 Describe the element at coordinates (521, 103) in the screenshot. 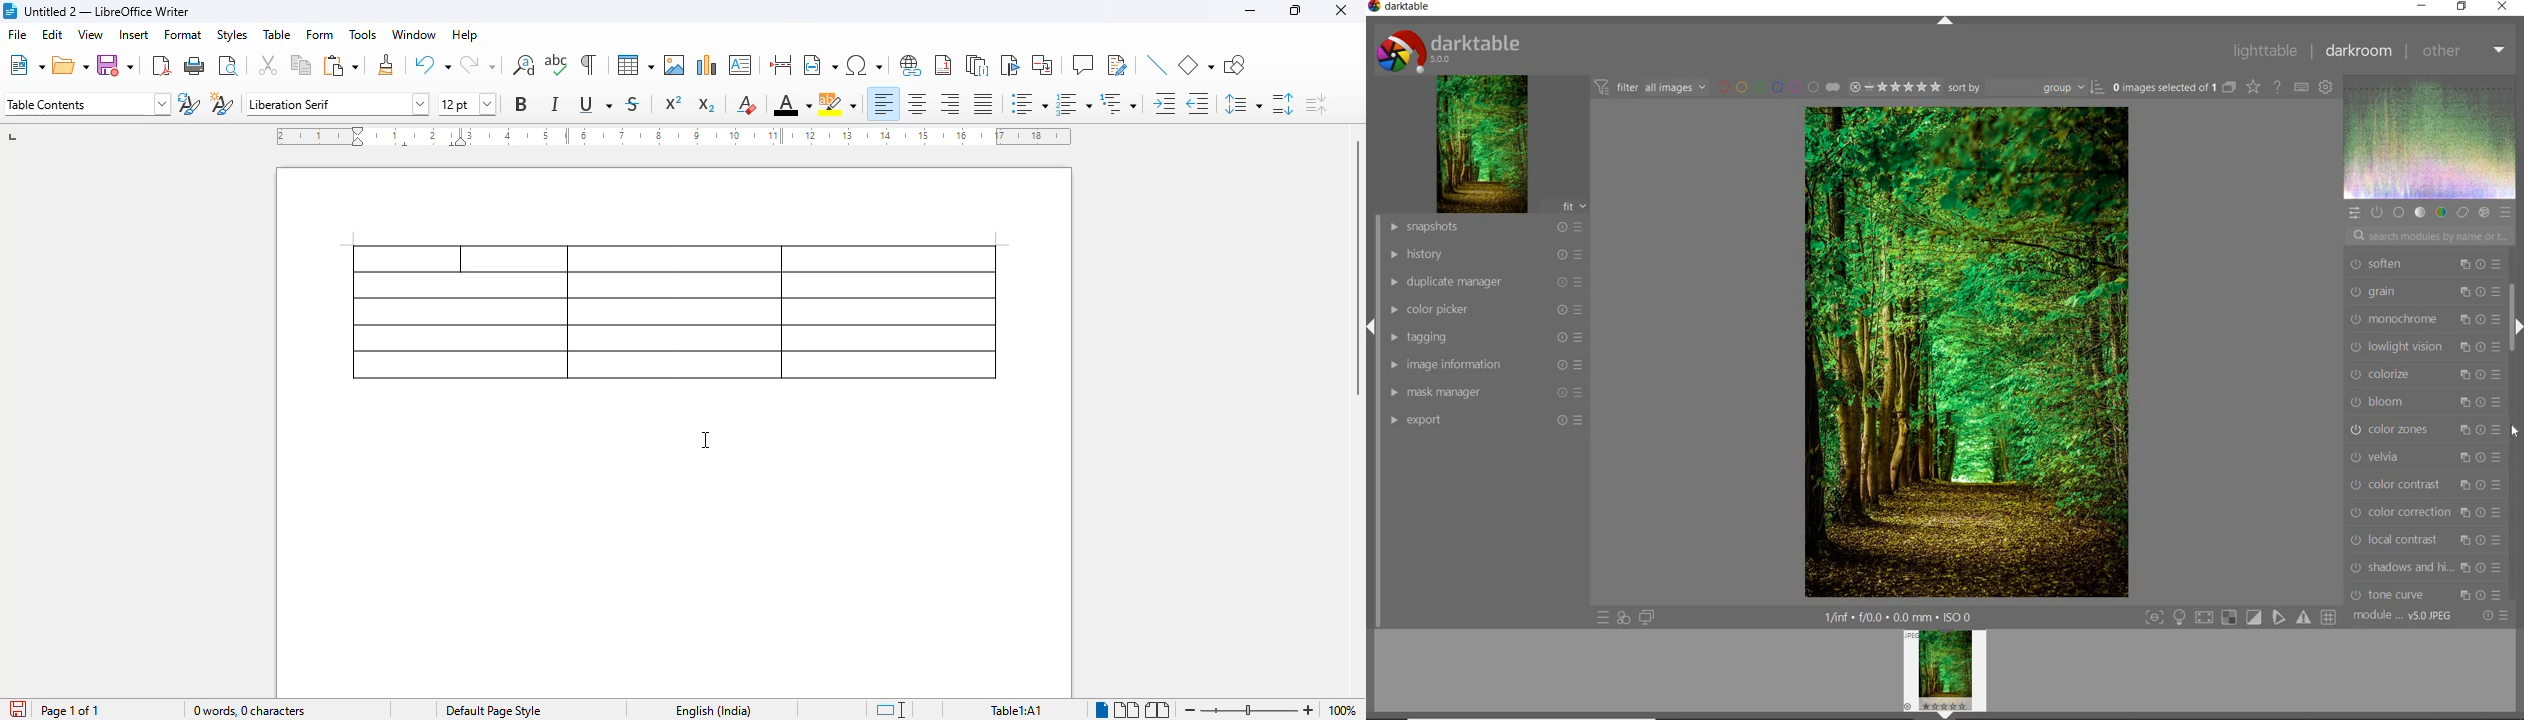

I see `bold` at that location.